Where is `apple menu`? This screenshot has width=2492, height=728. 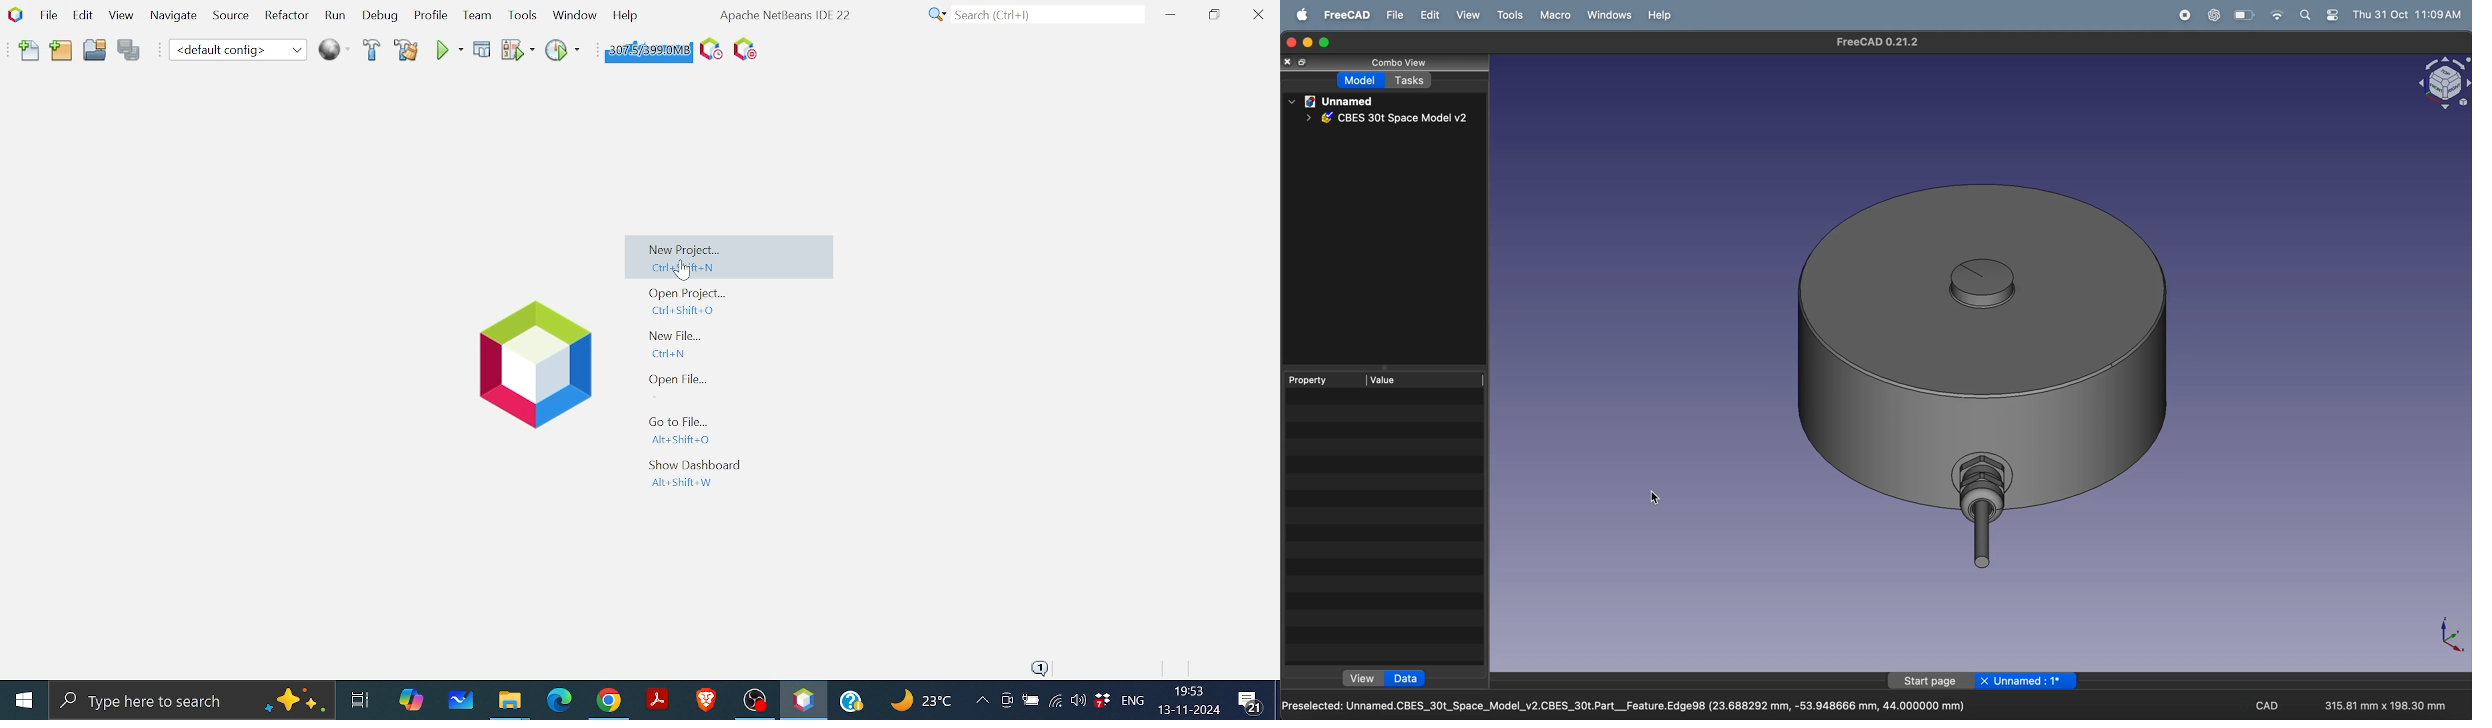
apple menu is located at coordinates (1298, 14).